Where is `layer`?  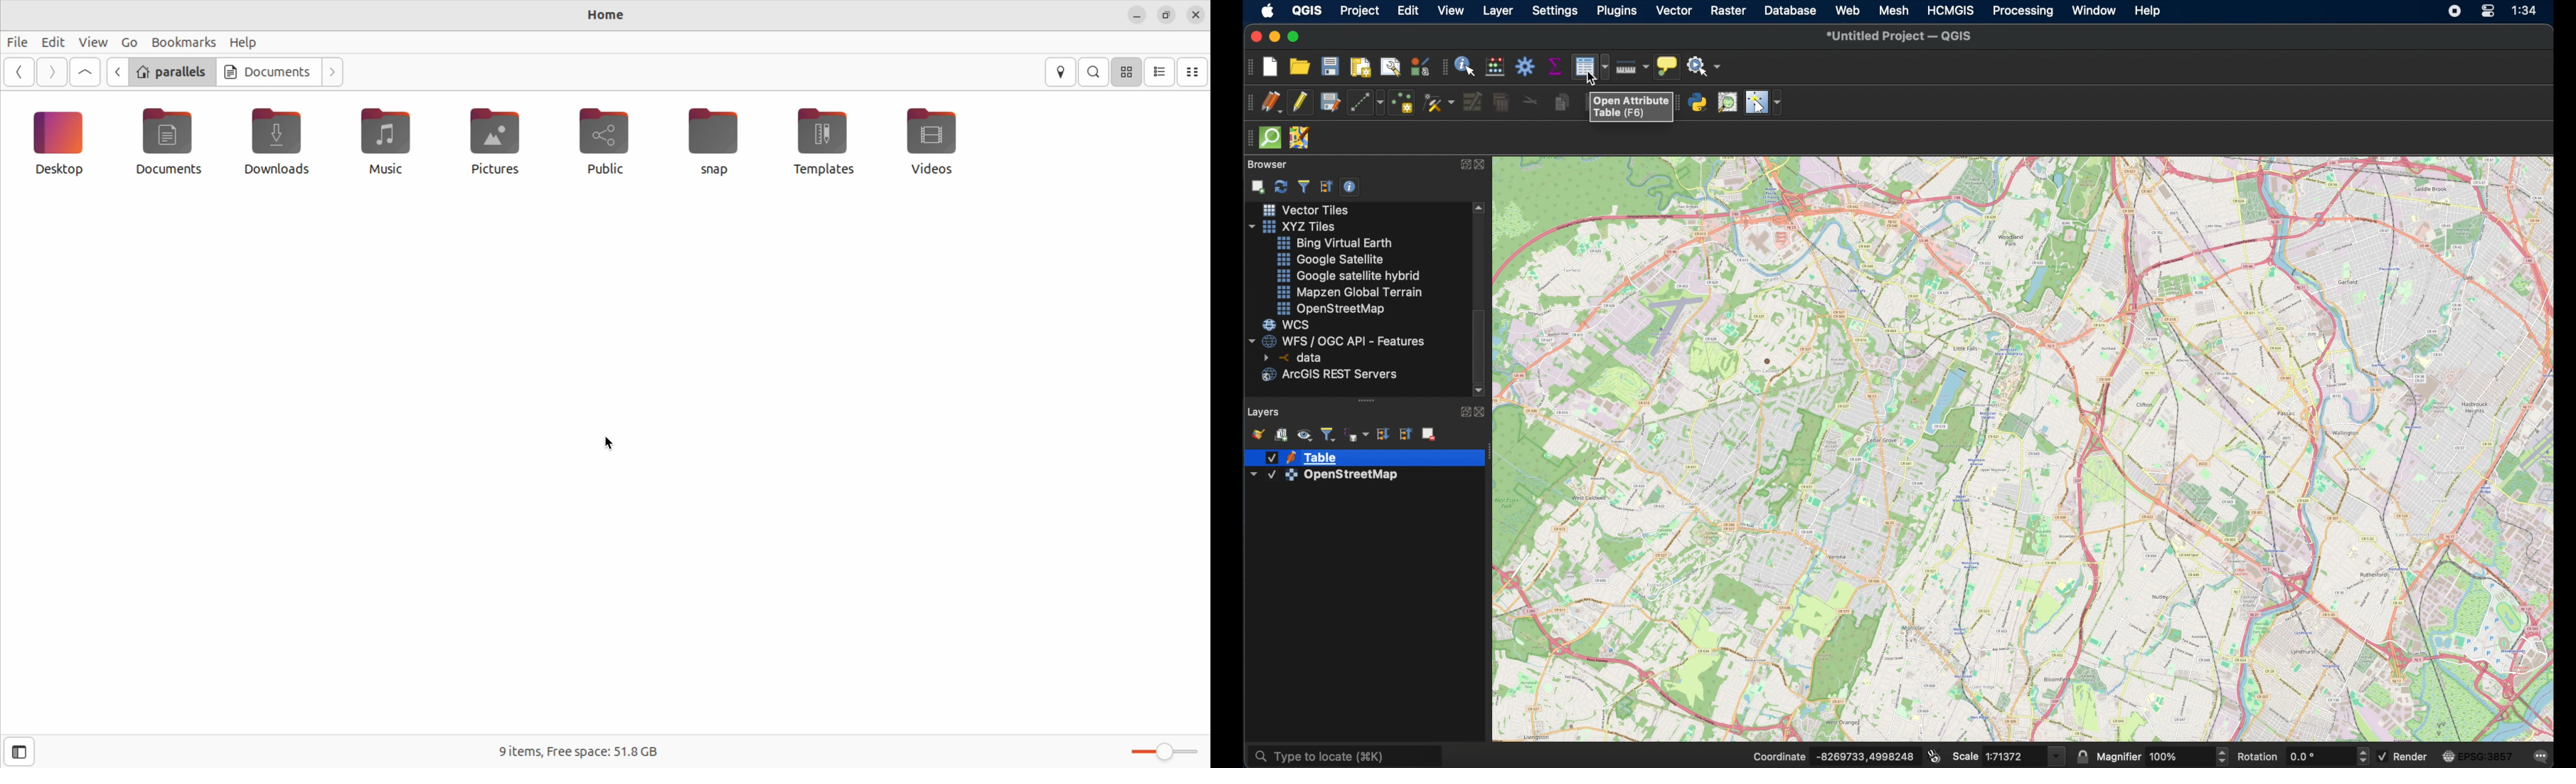 layer is located at coordinates (1497, 11).